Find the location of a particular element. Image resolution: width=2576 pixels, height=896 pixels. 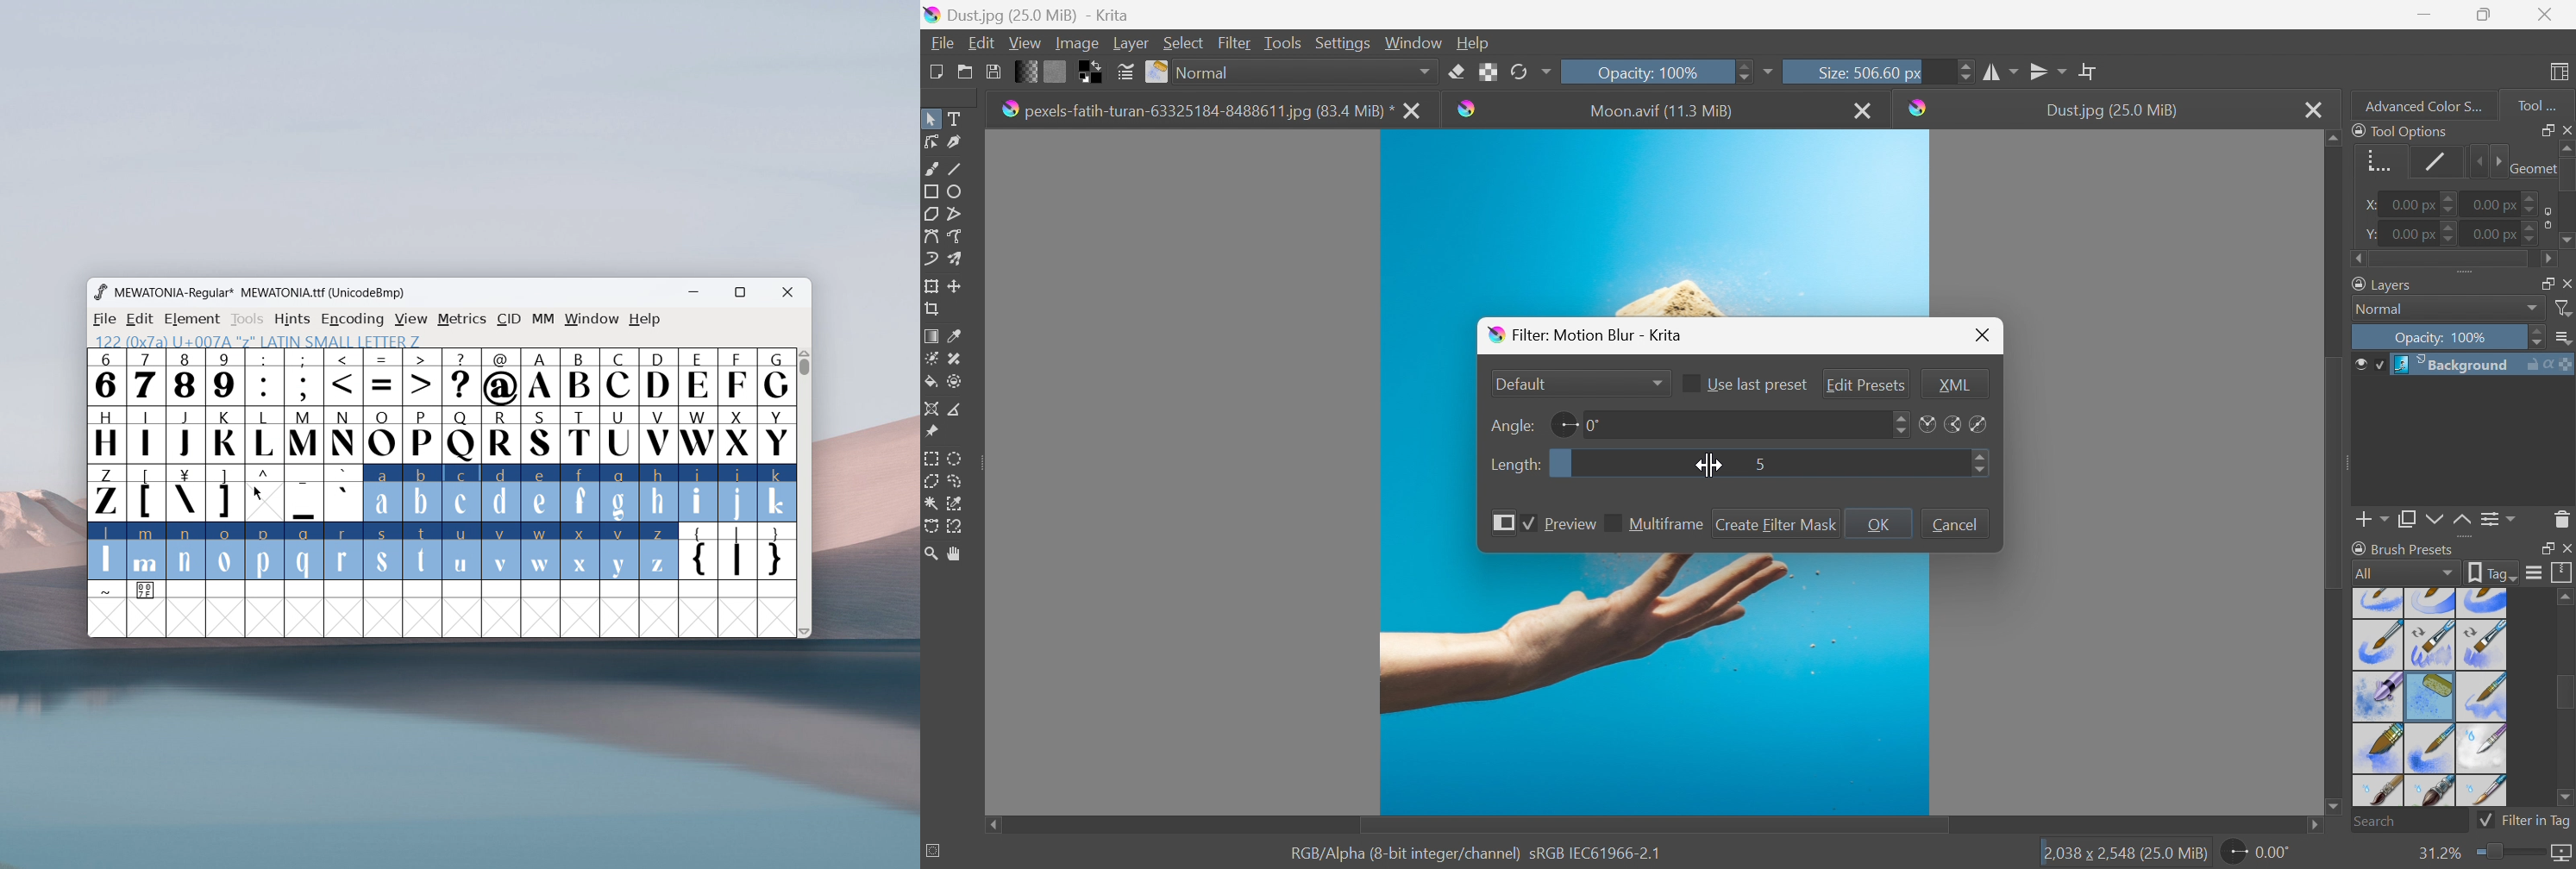

Rectangular selection tool is located at coordinates (933, 455).